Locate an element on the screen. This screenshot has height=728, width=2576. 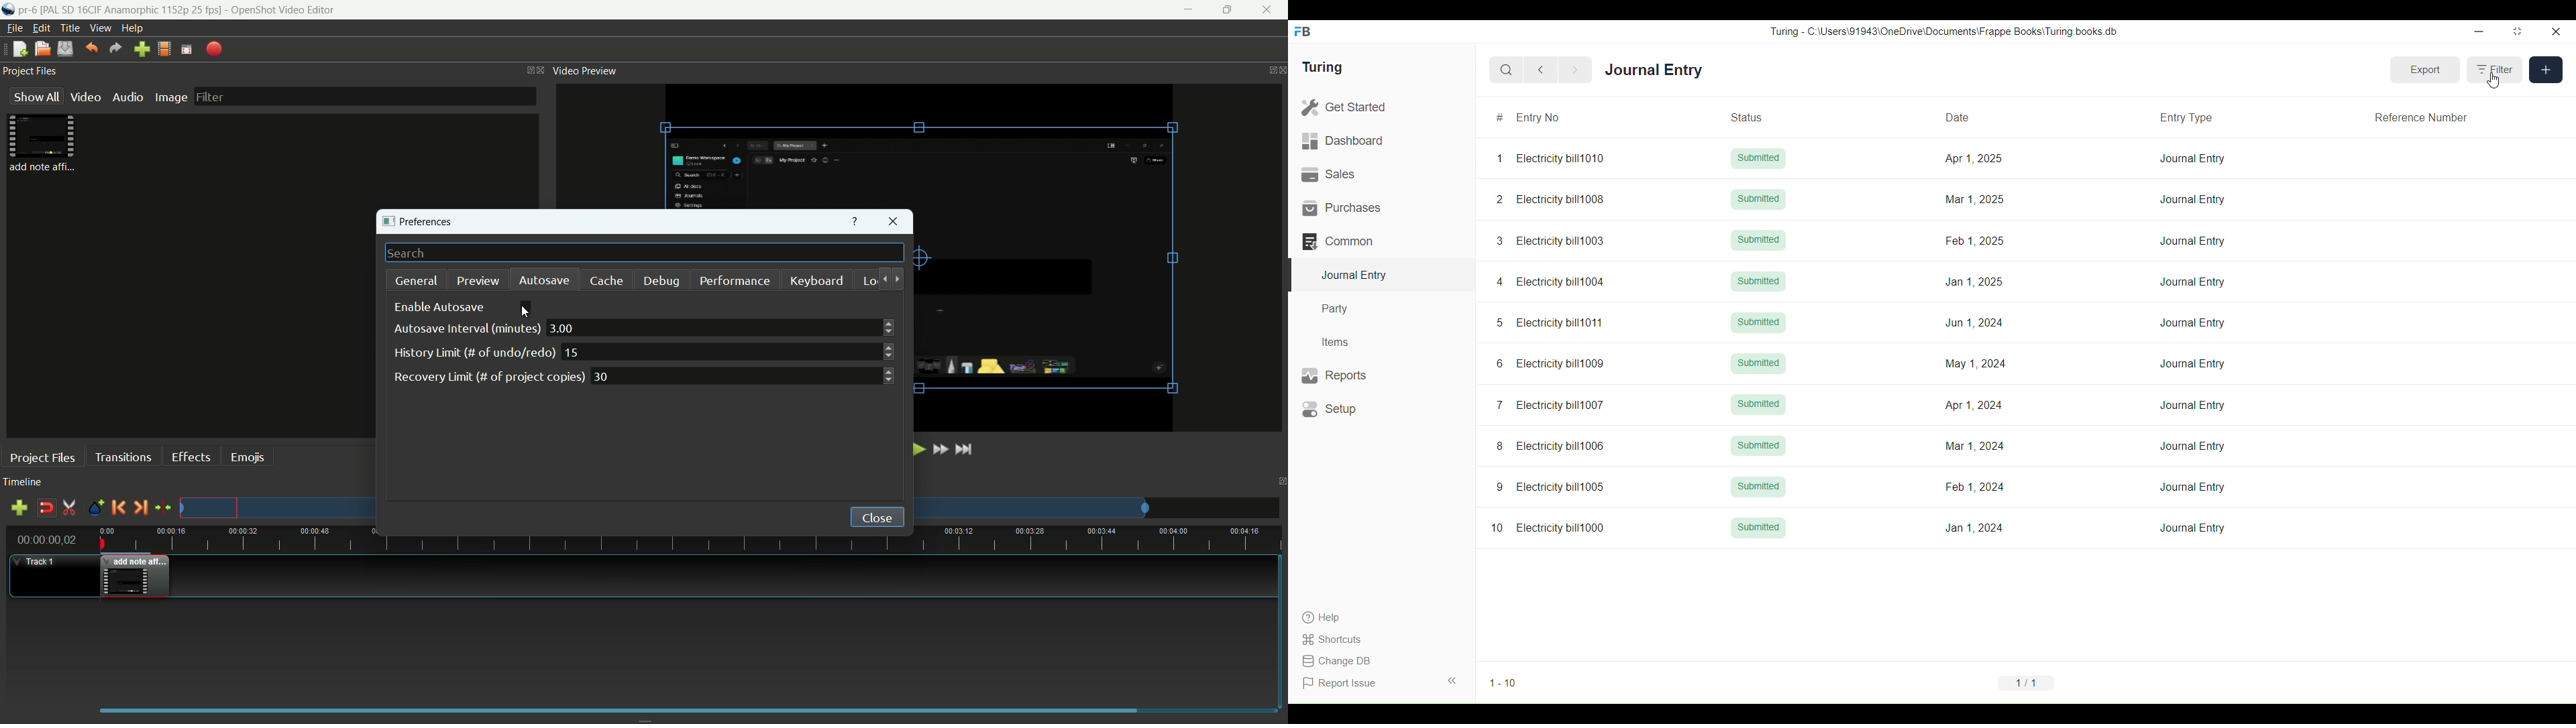
project files is located at coordinates (43, 143).